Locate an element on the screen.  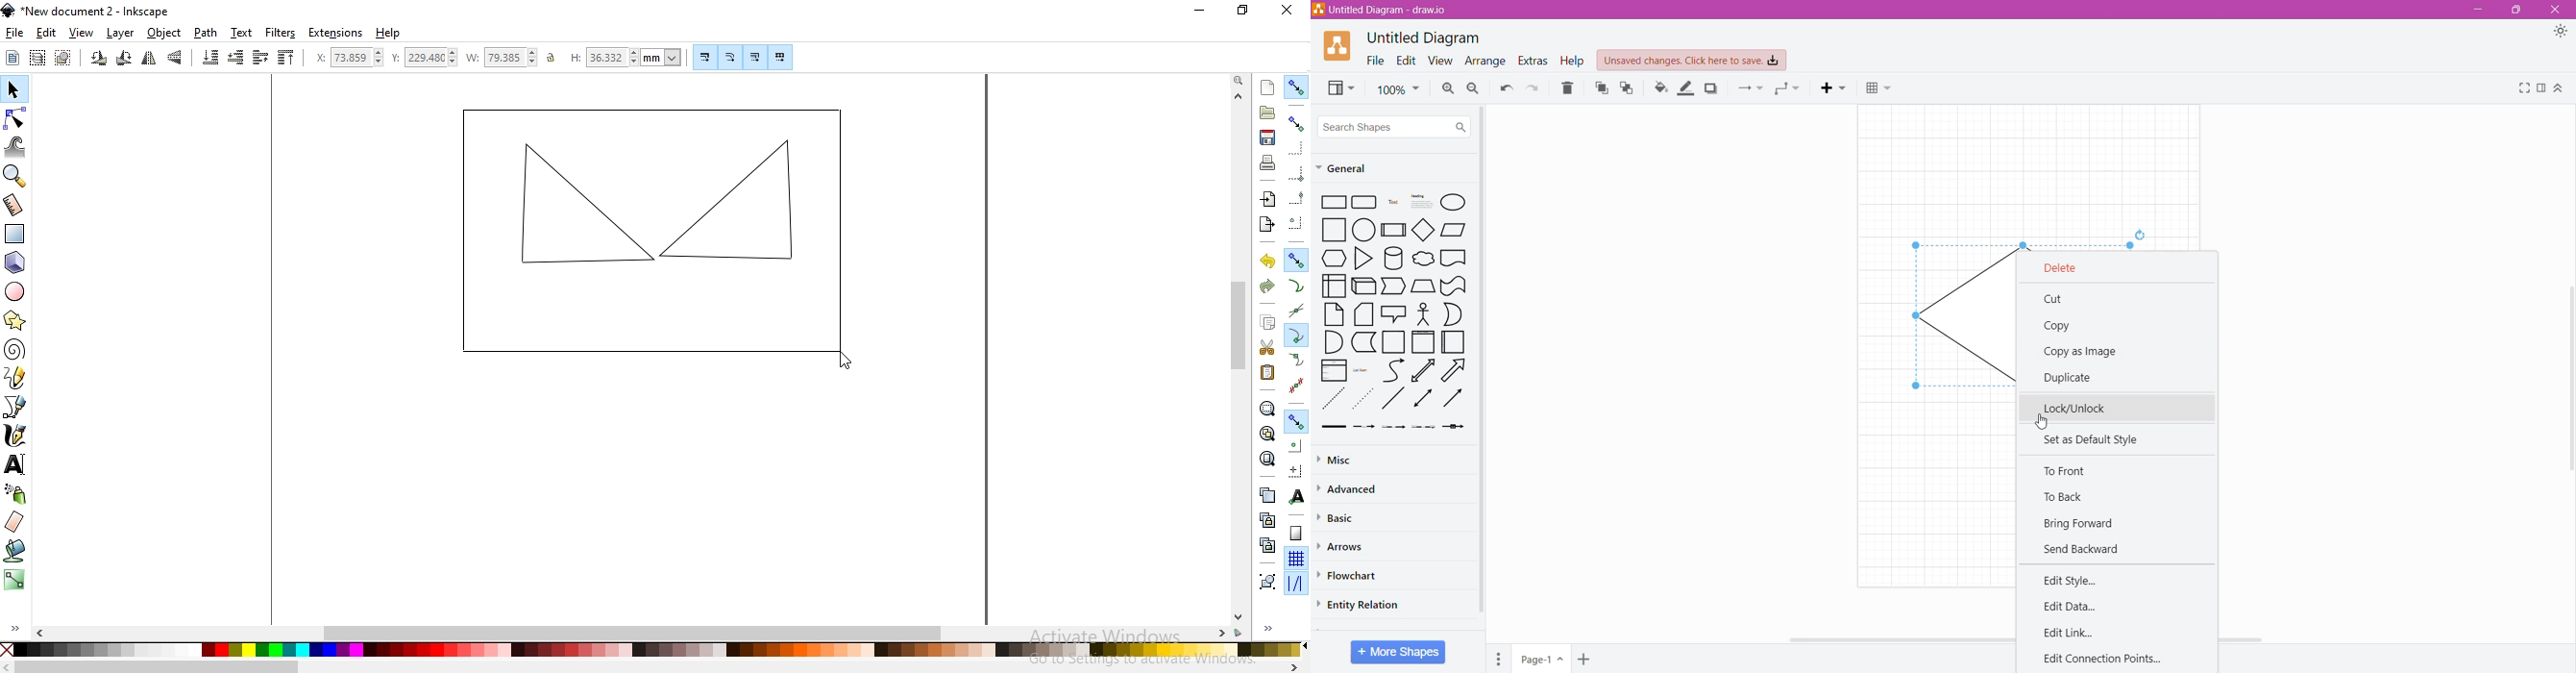
Edit Style is located at coordinates (2075, 580).